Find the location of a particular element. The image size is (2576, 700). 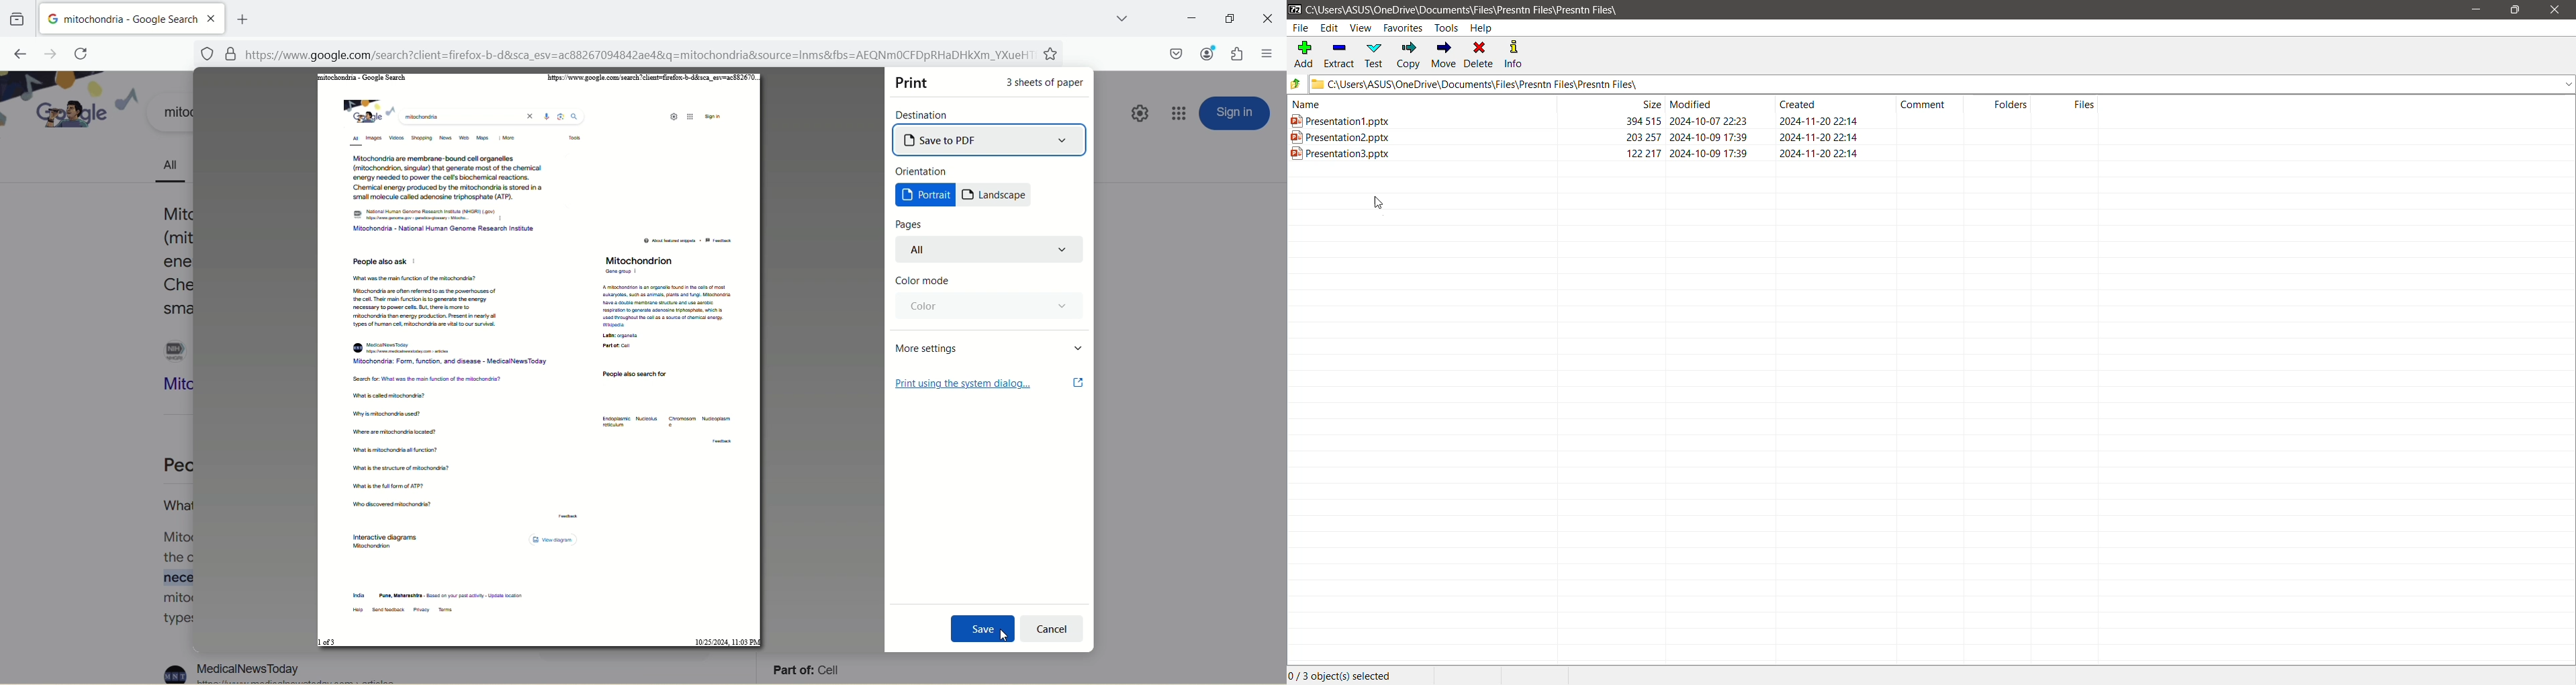

print using the system dialog is located at coordinates (990, 383).